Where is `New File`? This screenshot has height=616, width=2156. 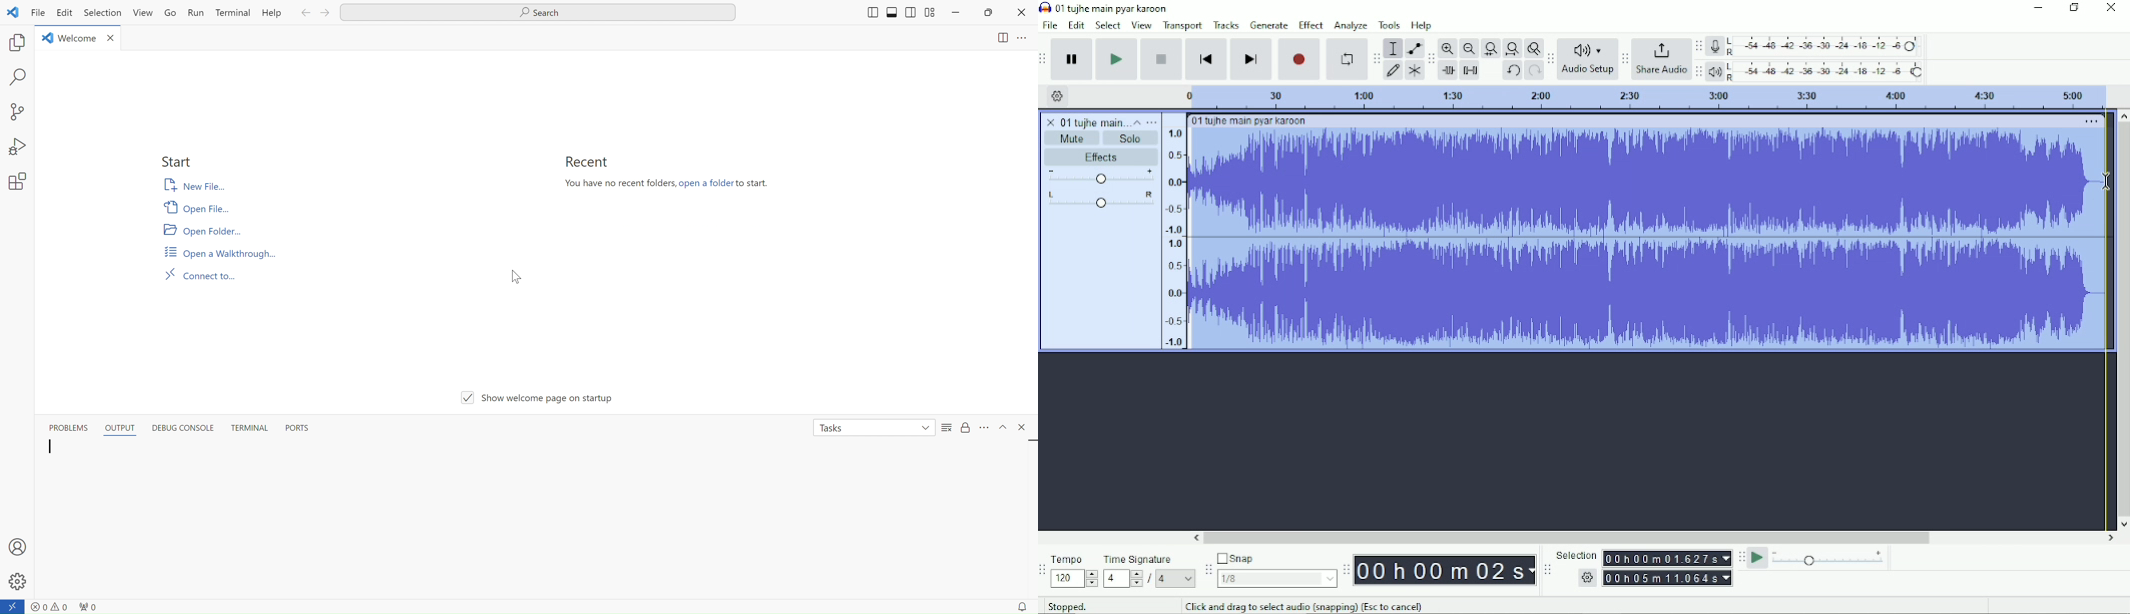 New File is located at coordinates (197, 187).